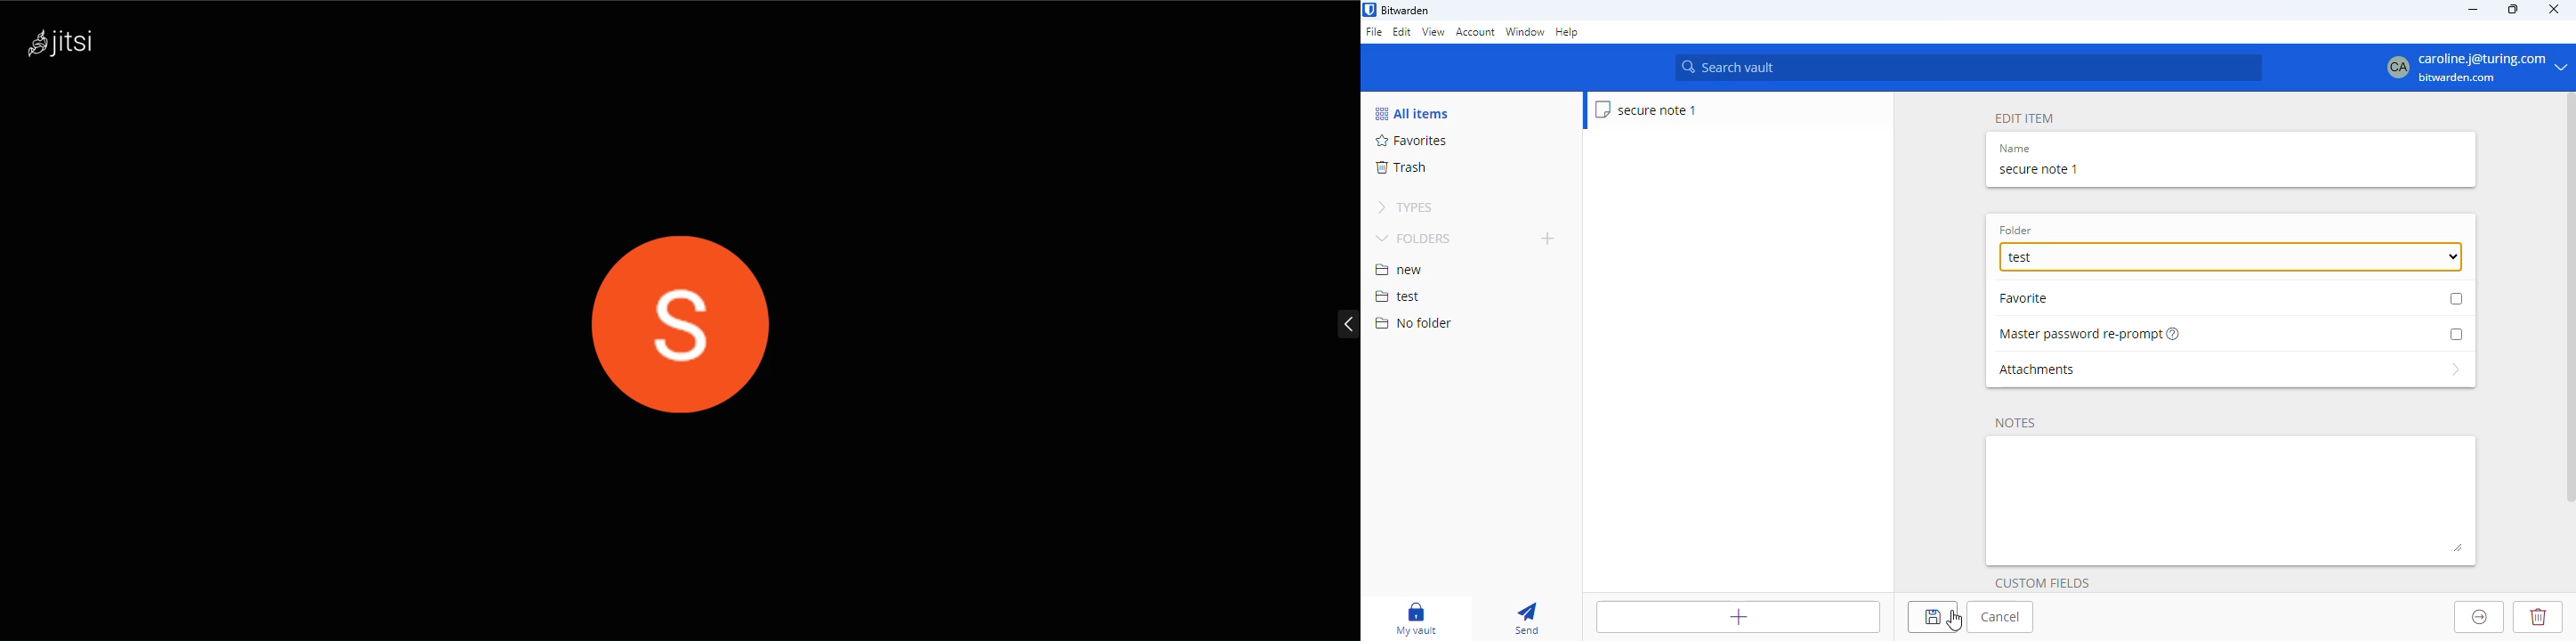 The image size is (2576, 644). Describe the element at coordinates (1548, 238) in the screenshot. I see `add` at that location.